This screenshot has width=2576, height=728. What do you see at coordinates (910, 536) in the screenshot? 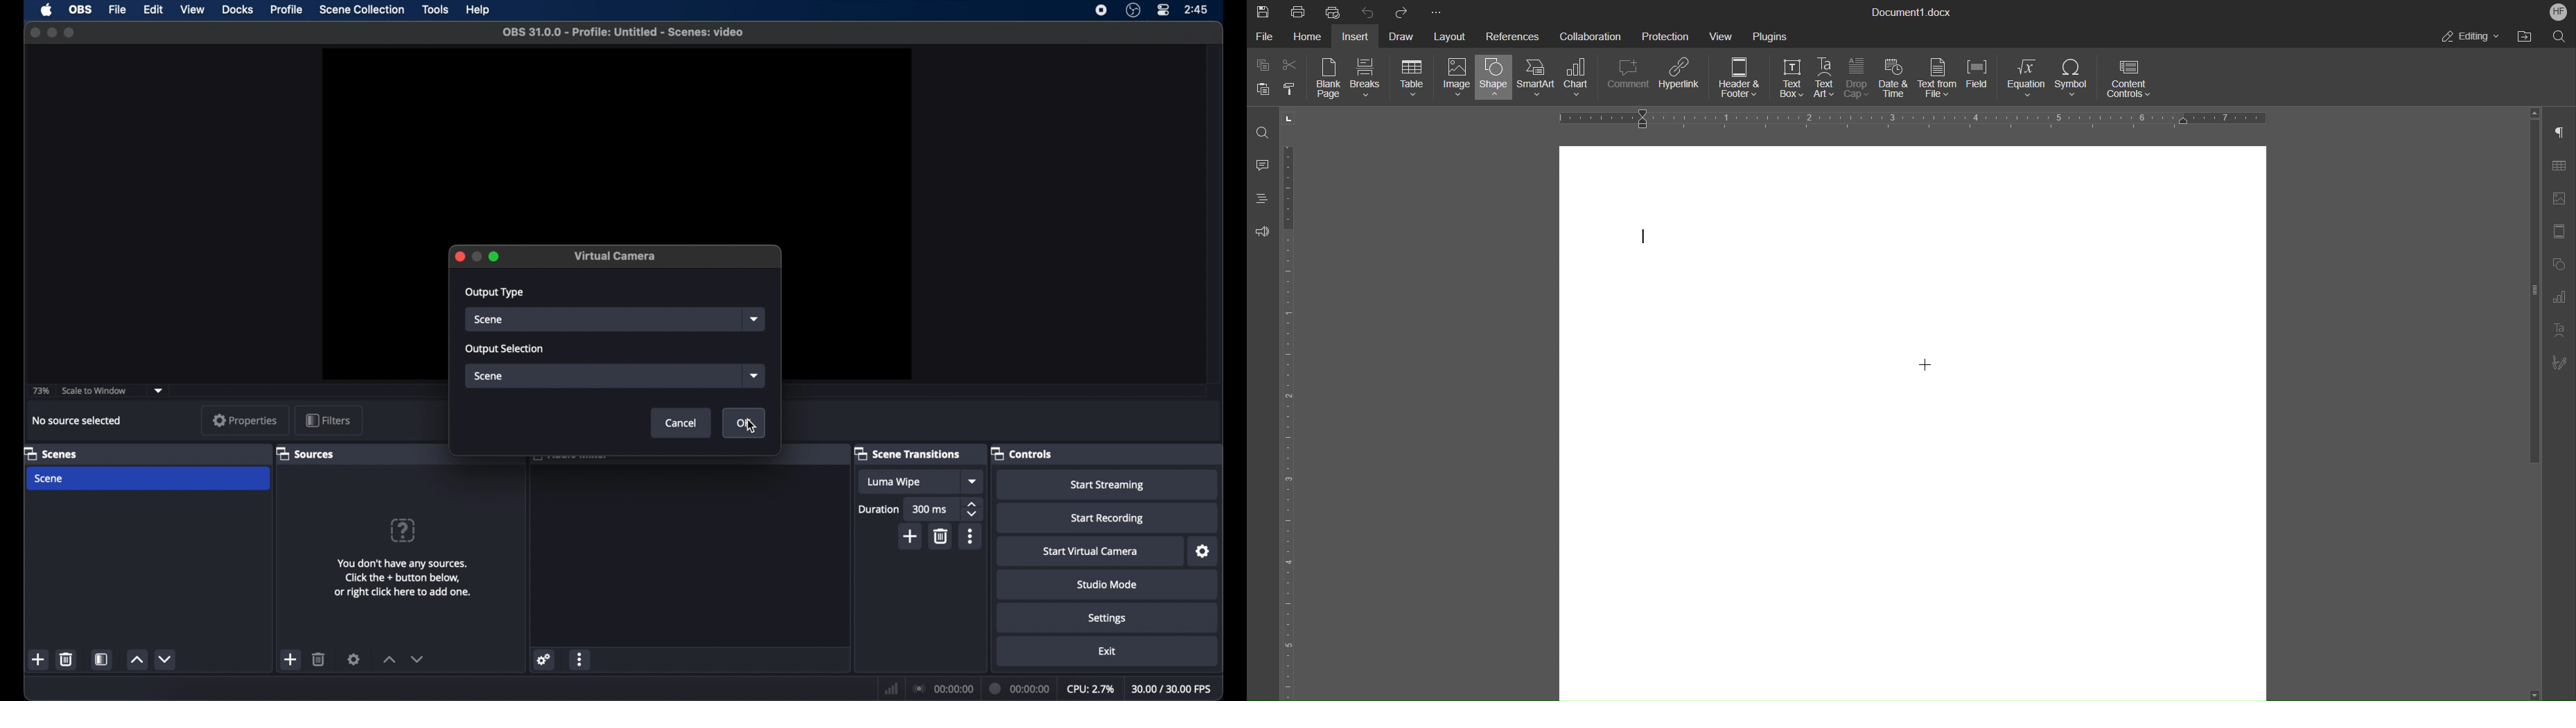
I see `add` at bounding box center [910, 536].